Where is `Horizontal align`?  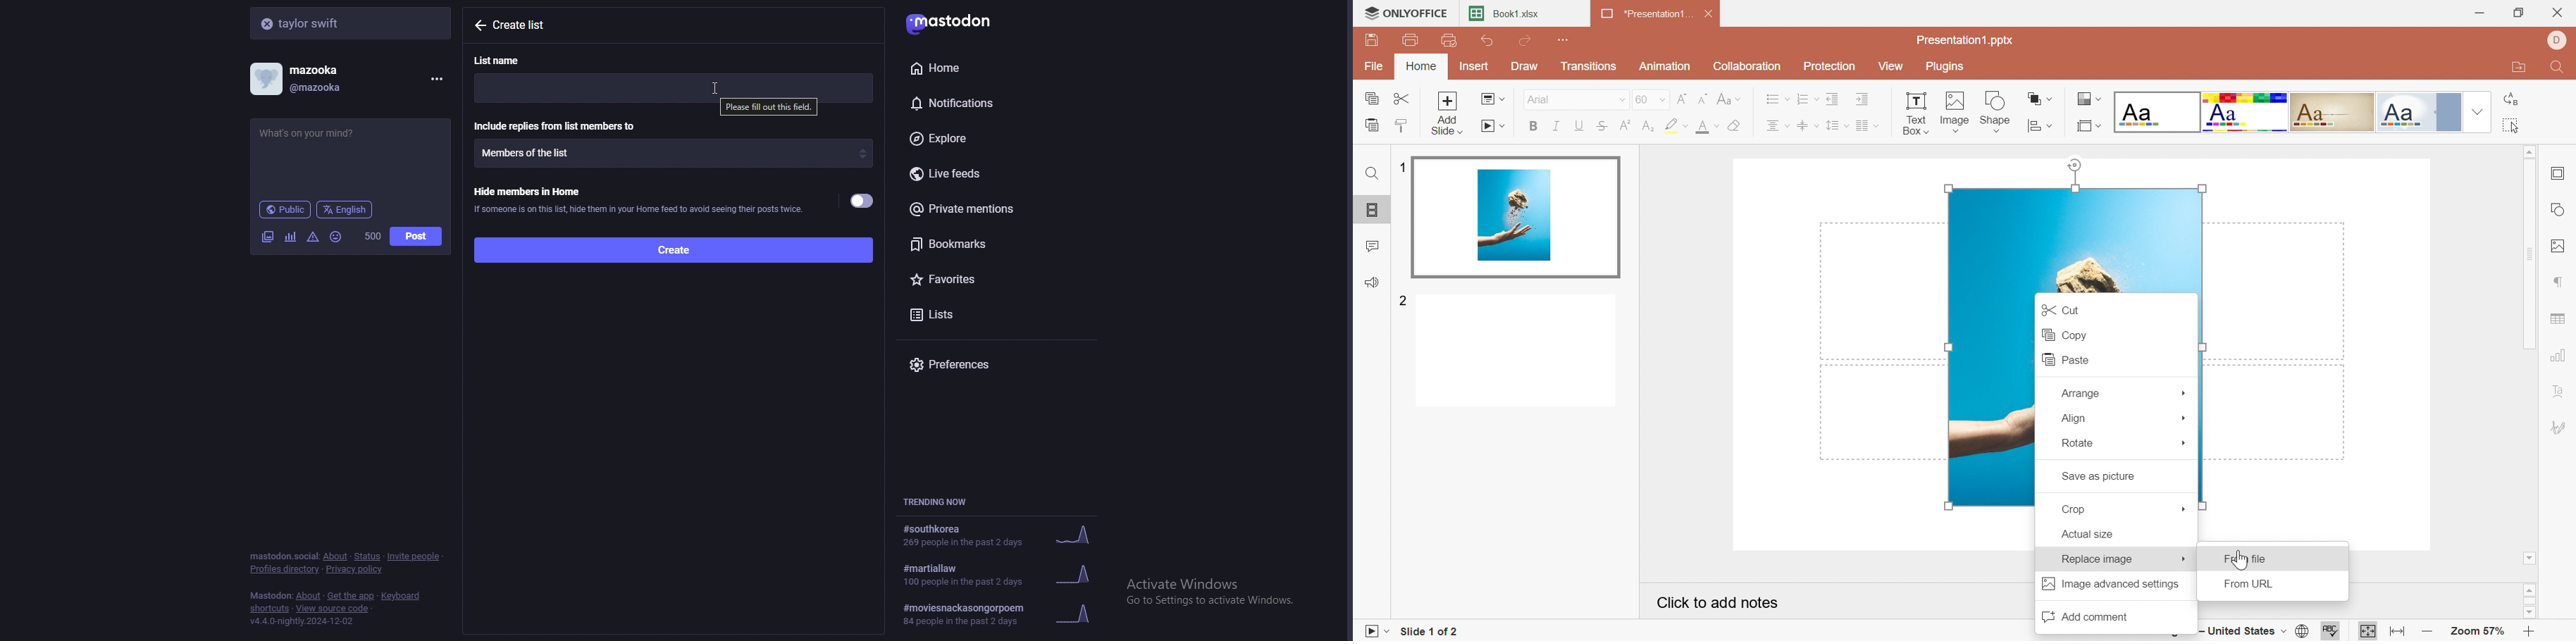
Horizontal align is located at coordinates (1778, 125).